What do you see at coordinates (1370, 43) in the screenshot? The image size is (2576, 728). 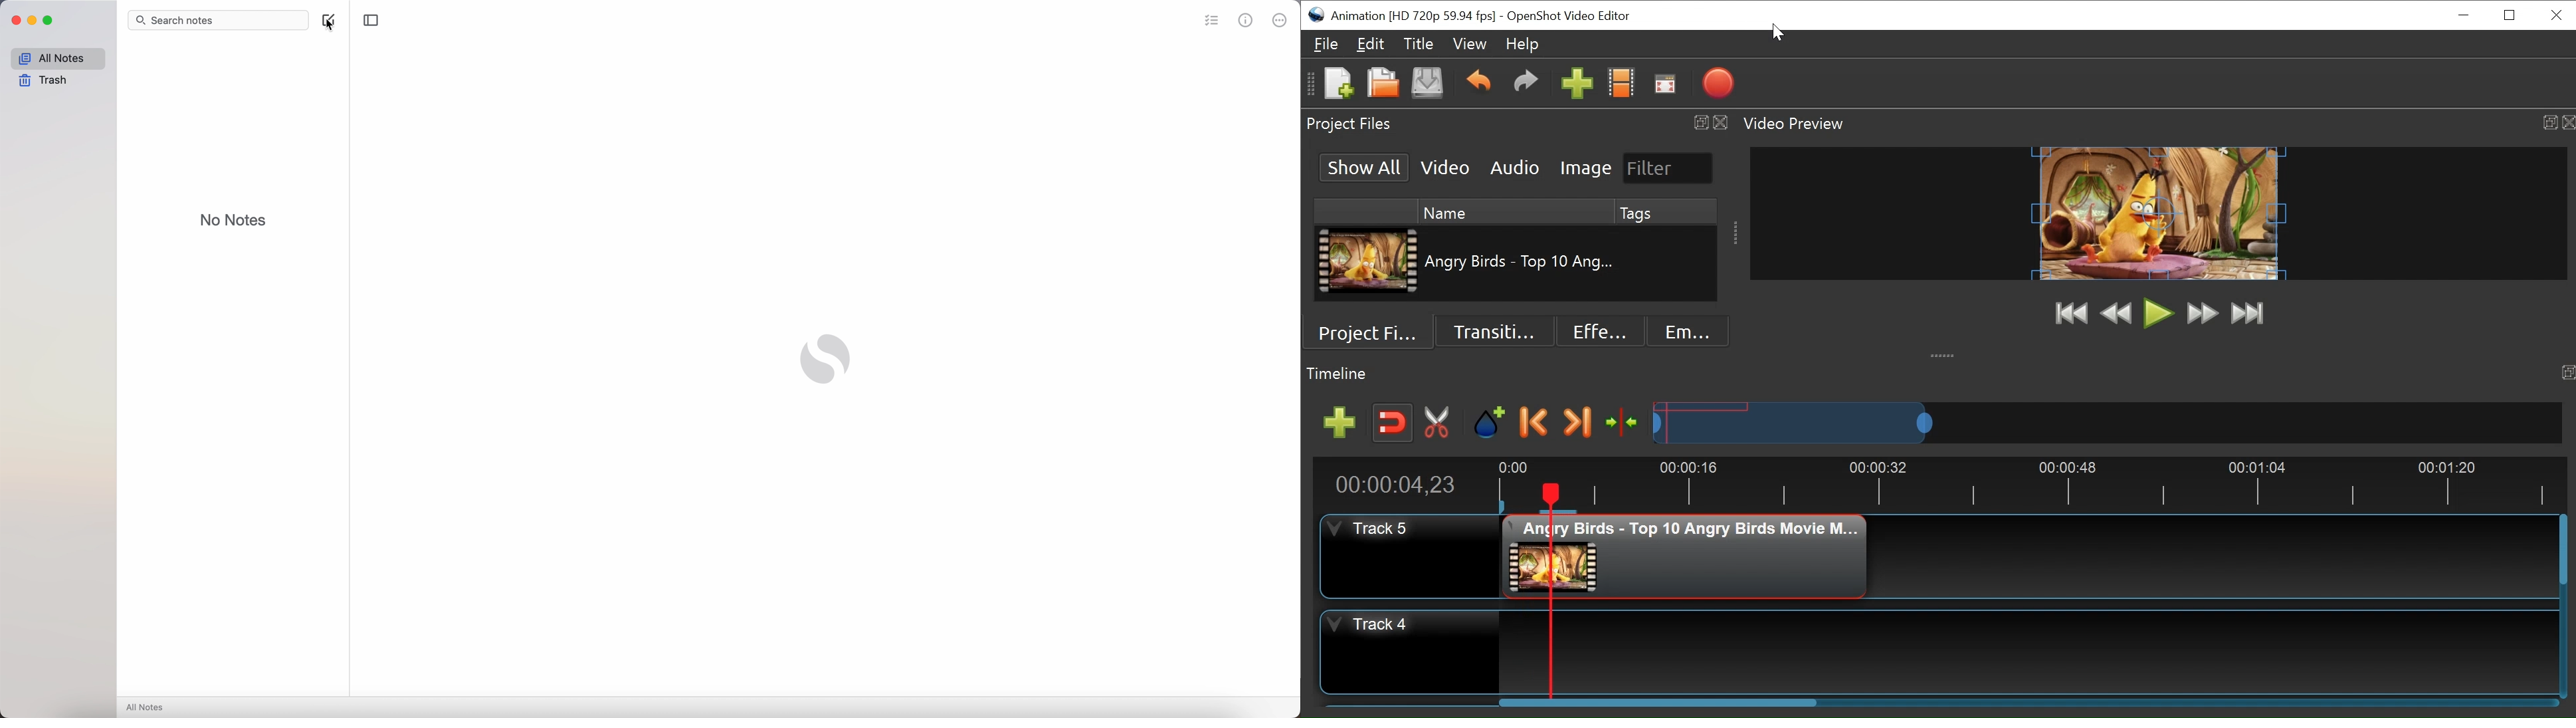 I see `Edit` at bounding box center [1370, 43].